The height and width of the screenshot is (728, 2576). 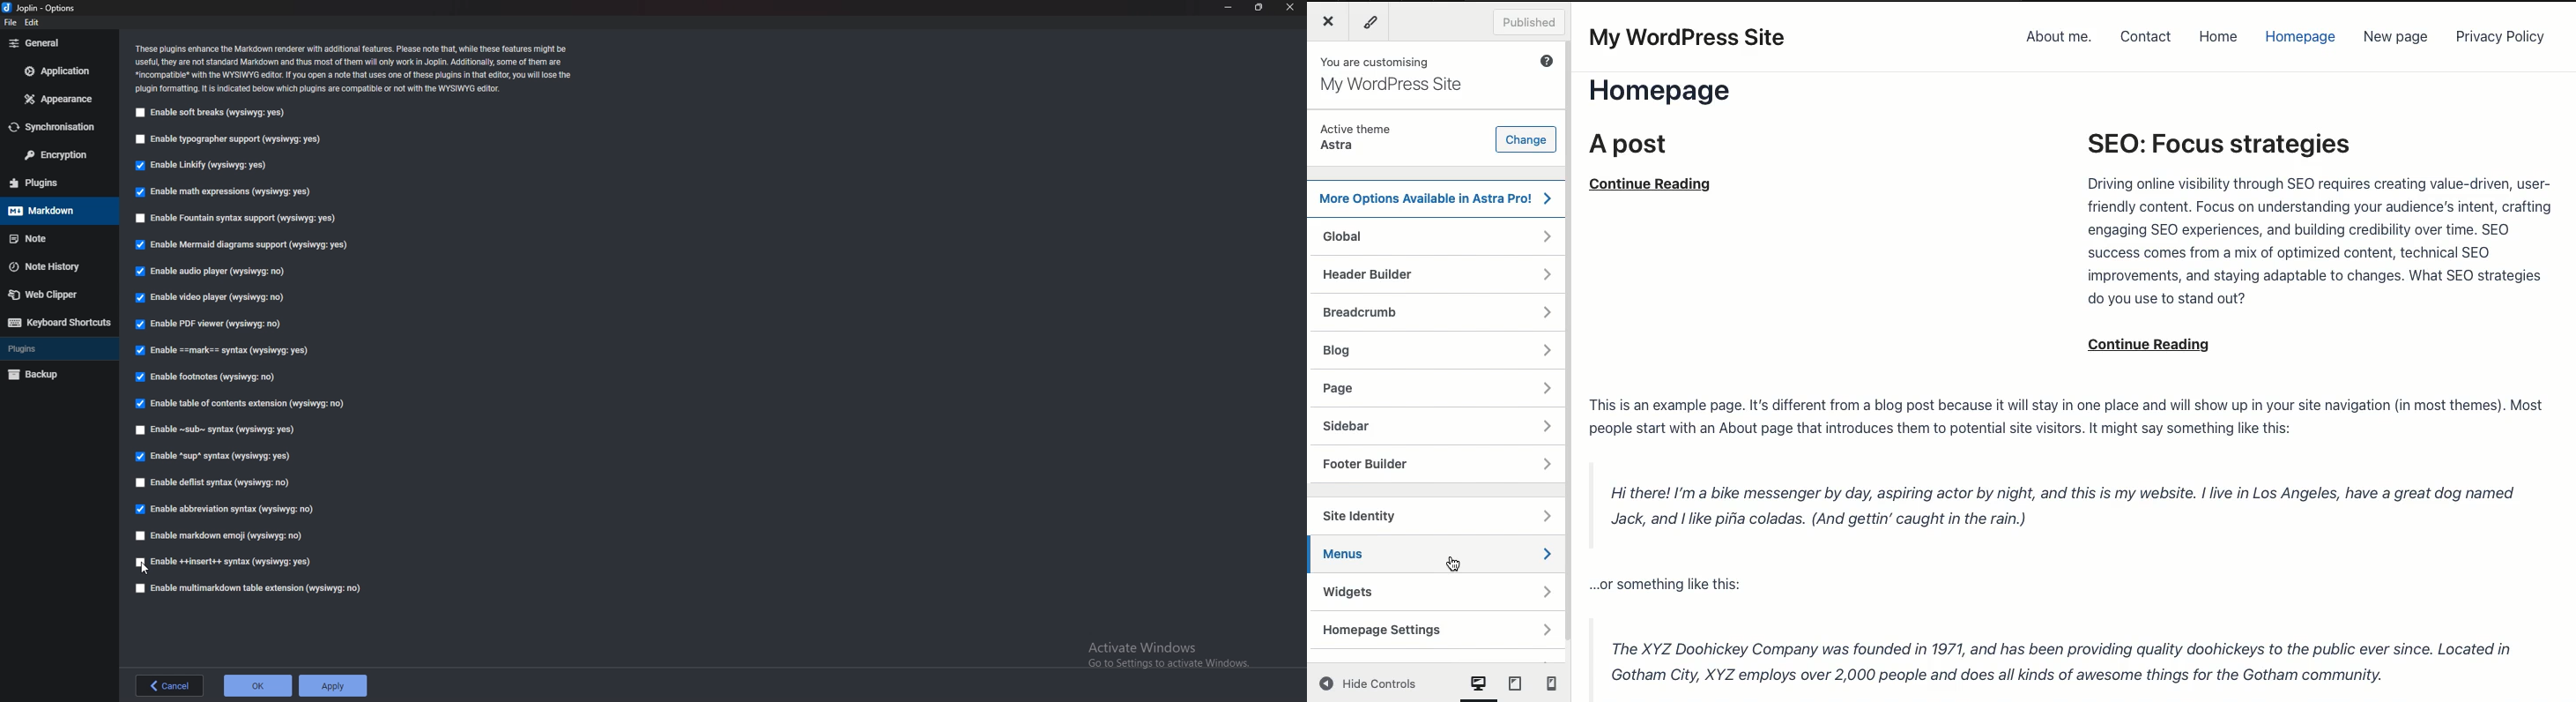 I want to click on Homepage, so click(x=2298, y=37).